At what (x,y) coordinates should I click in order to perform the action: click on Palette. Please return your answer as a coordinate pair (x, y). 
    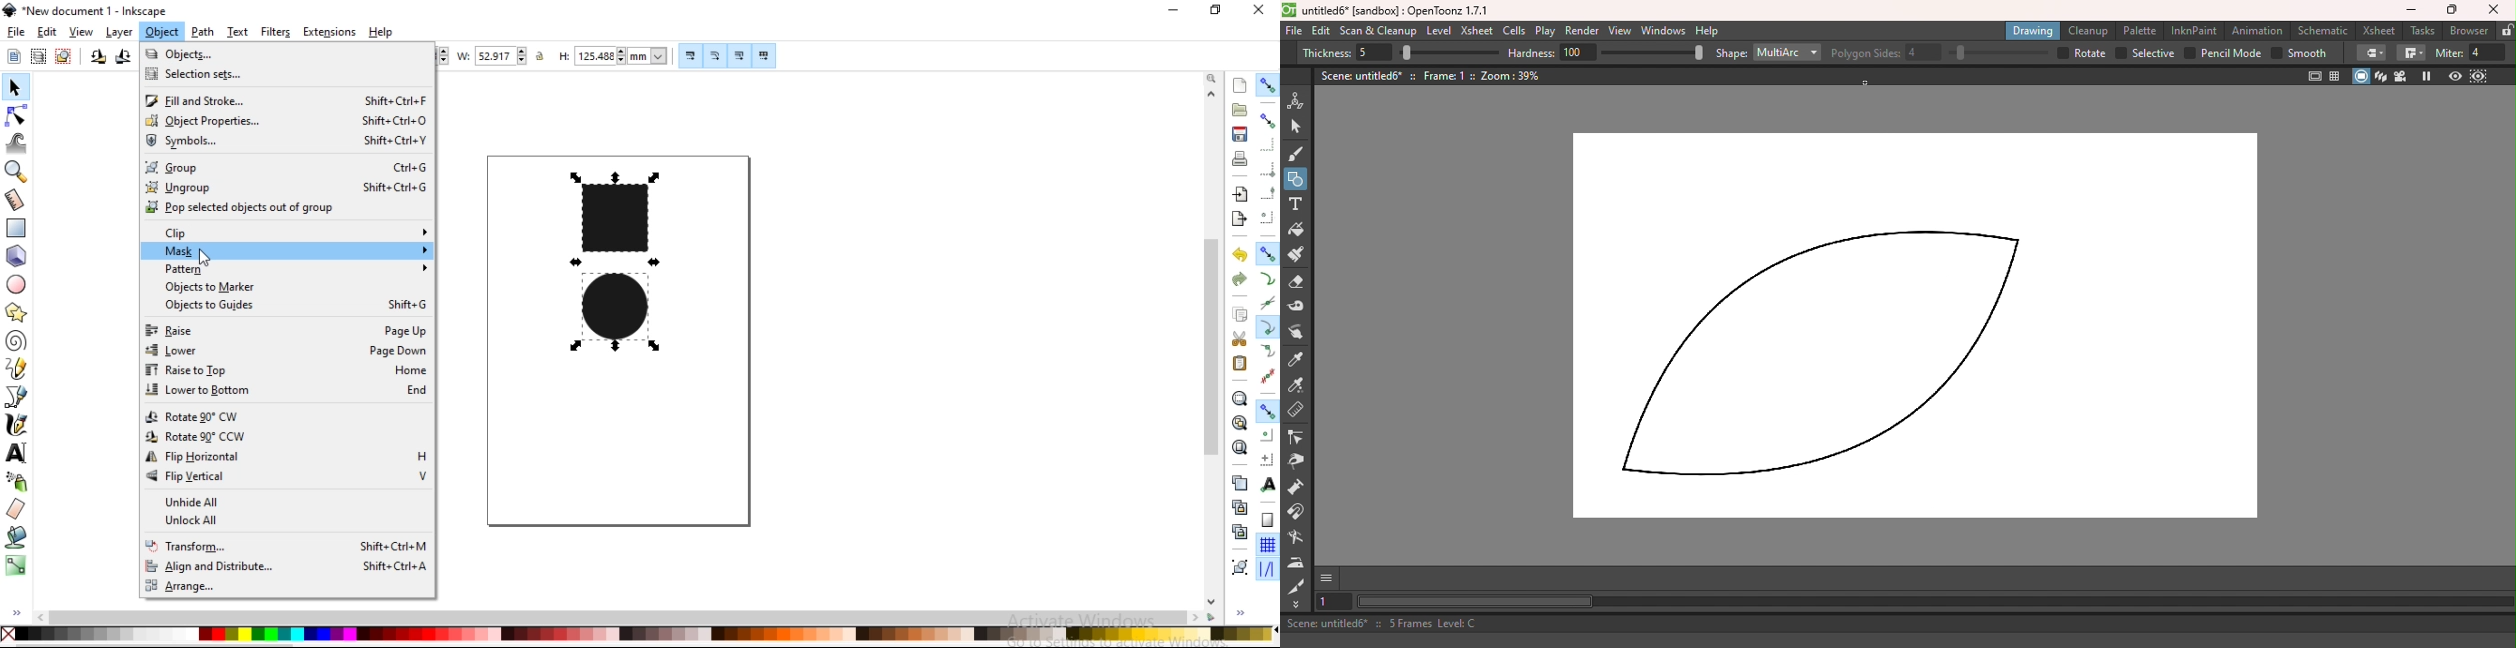
    Looking at the image, I should click on (2139, 31).